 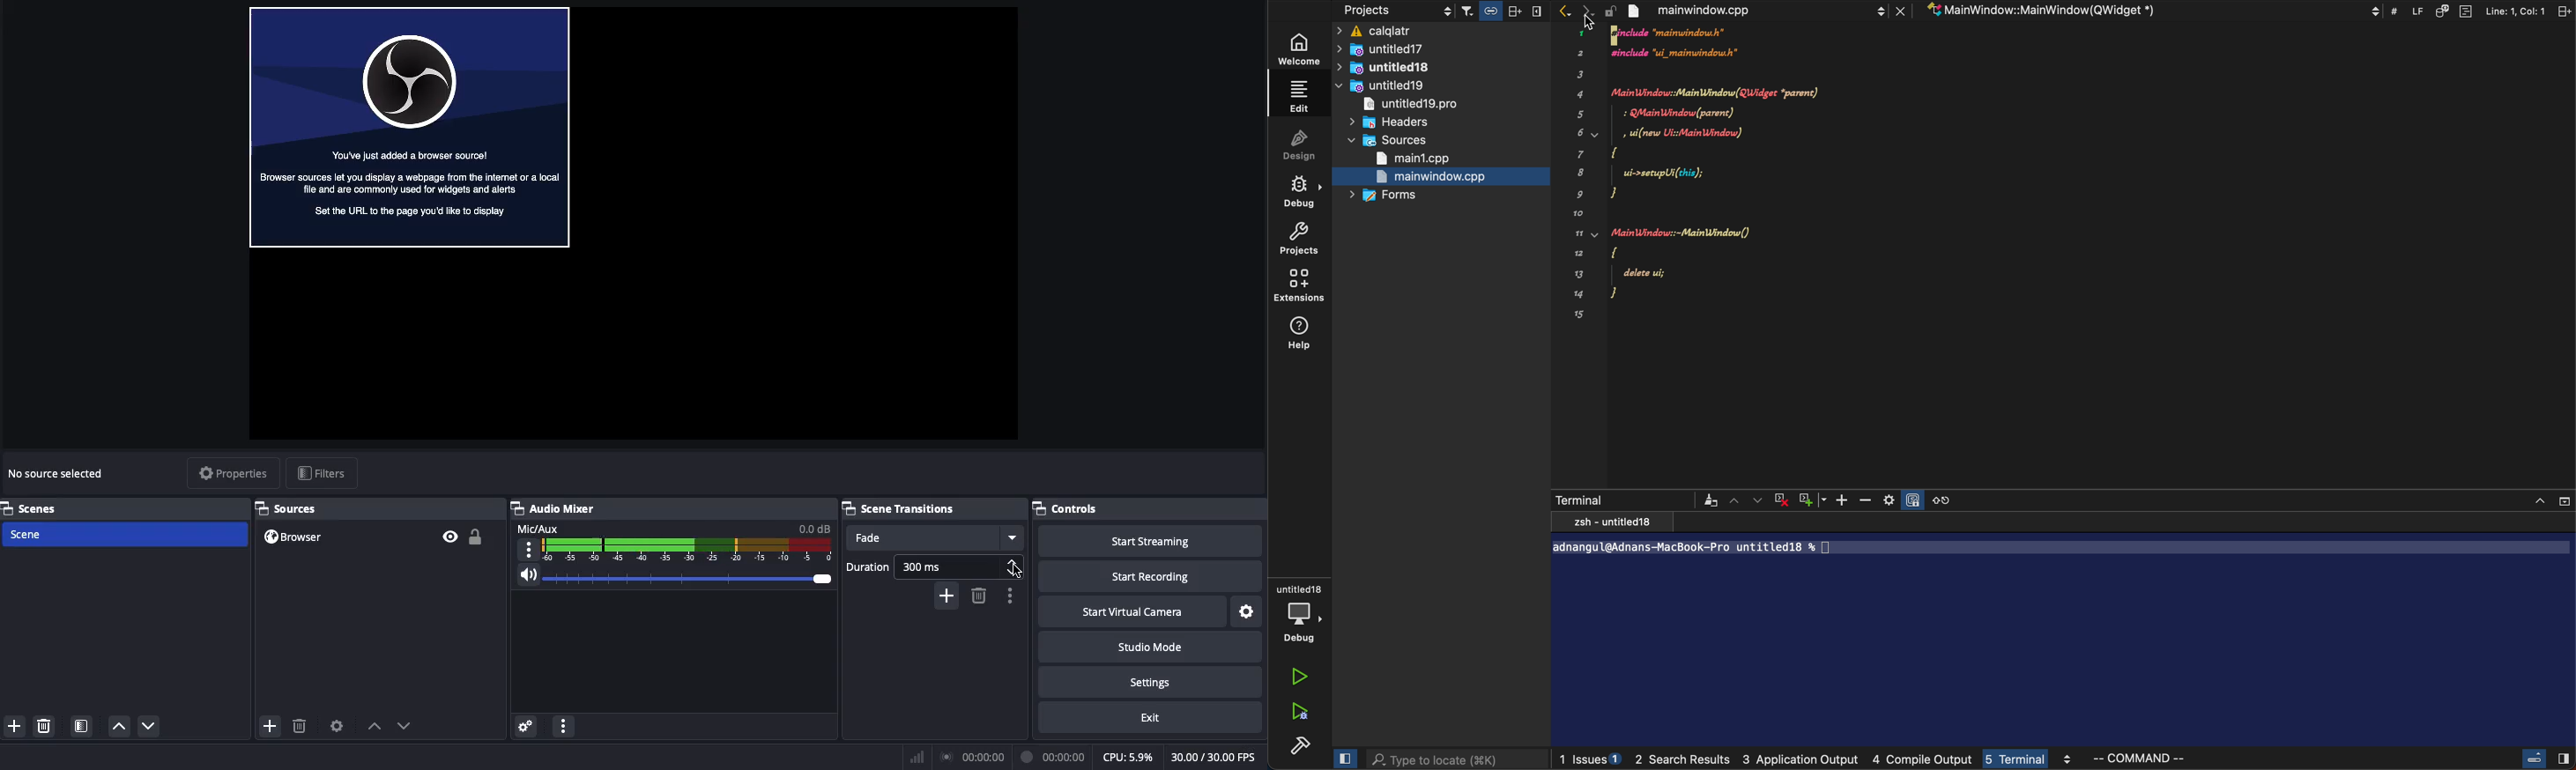 I want to click on Duration, so click(x=918, y=565).